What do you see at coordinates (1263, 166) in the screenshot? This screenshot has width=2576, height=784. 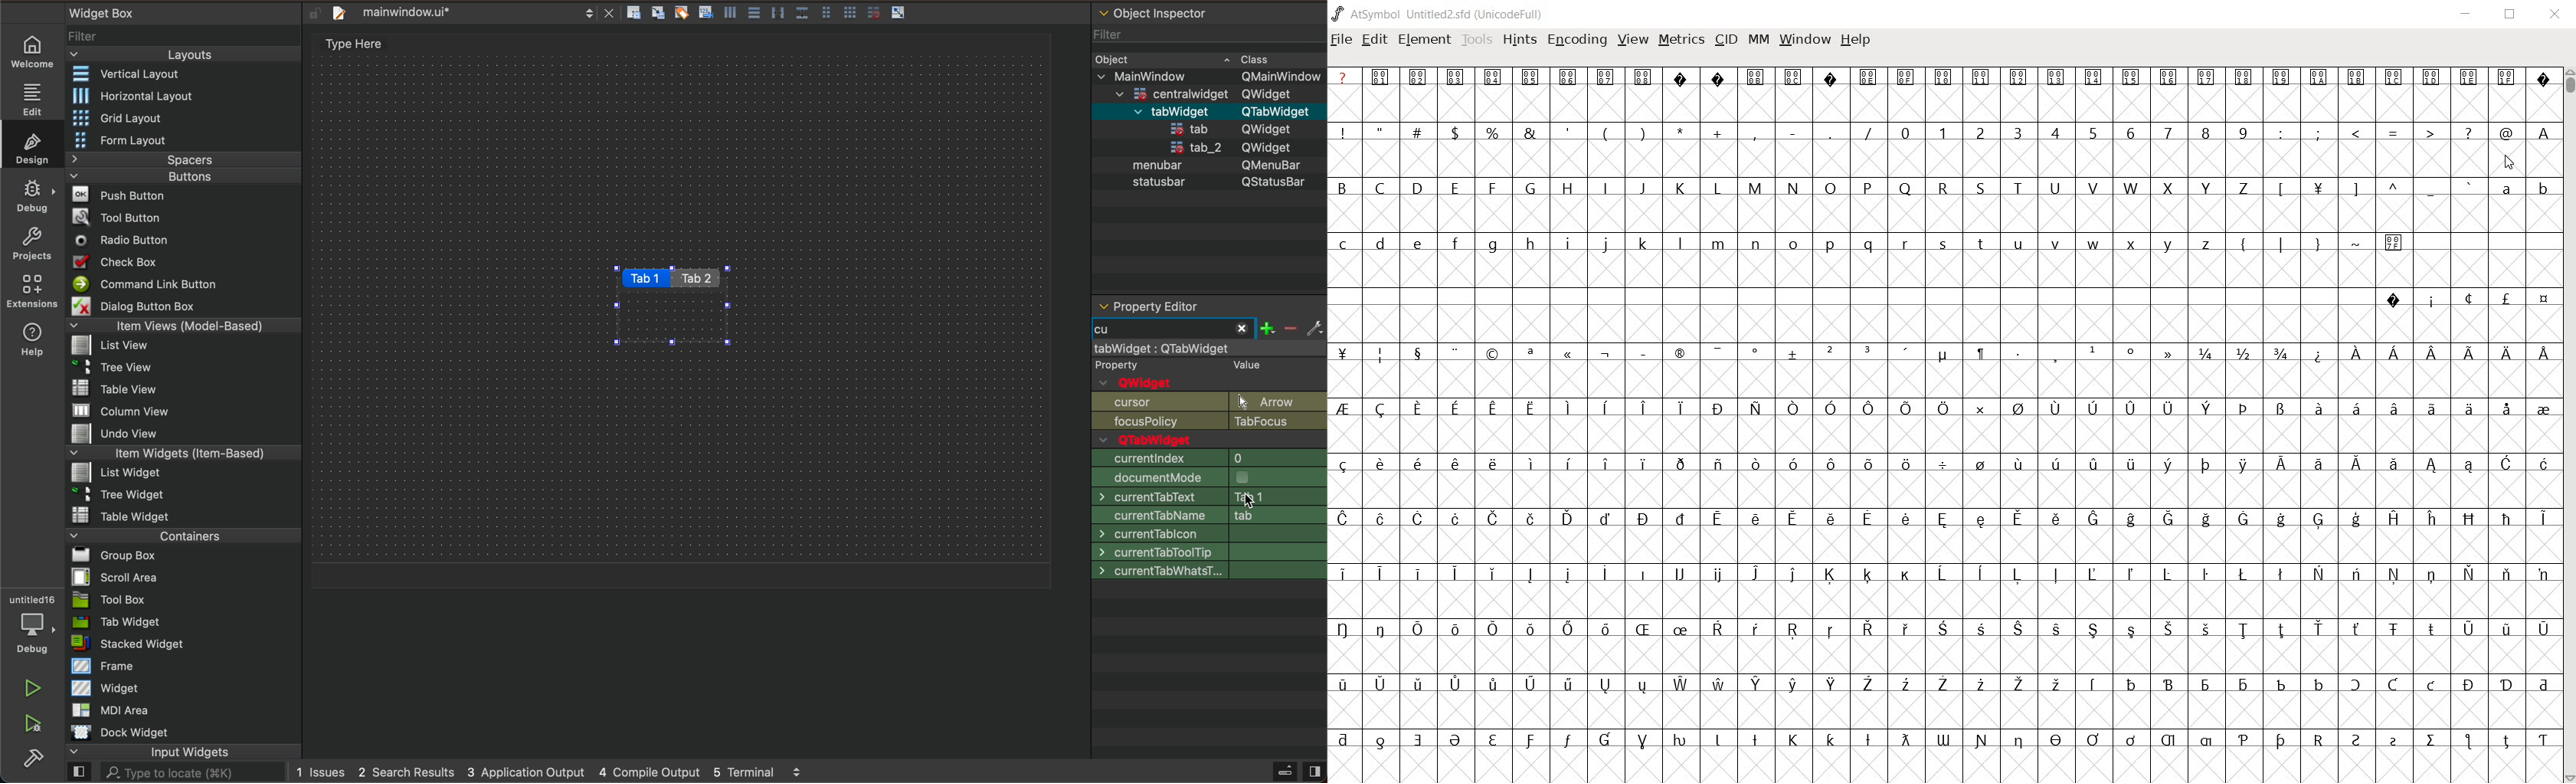 I see `QMenubar` at bounding box center [1263, 166].